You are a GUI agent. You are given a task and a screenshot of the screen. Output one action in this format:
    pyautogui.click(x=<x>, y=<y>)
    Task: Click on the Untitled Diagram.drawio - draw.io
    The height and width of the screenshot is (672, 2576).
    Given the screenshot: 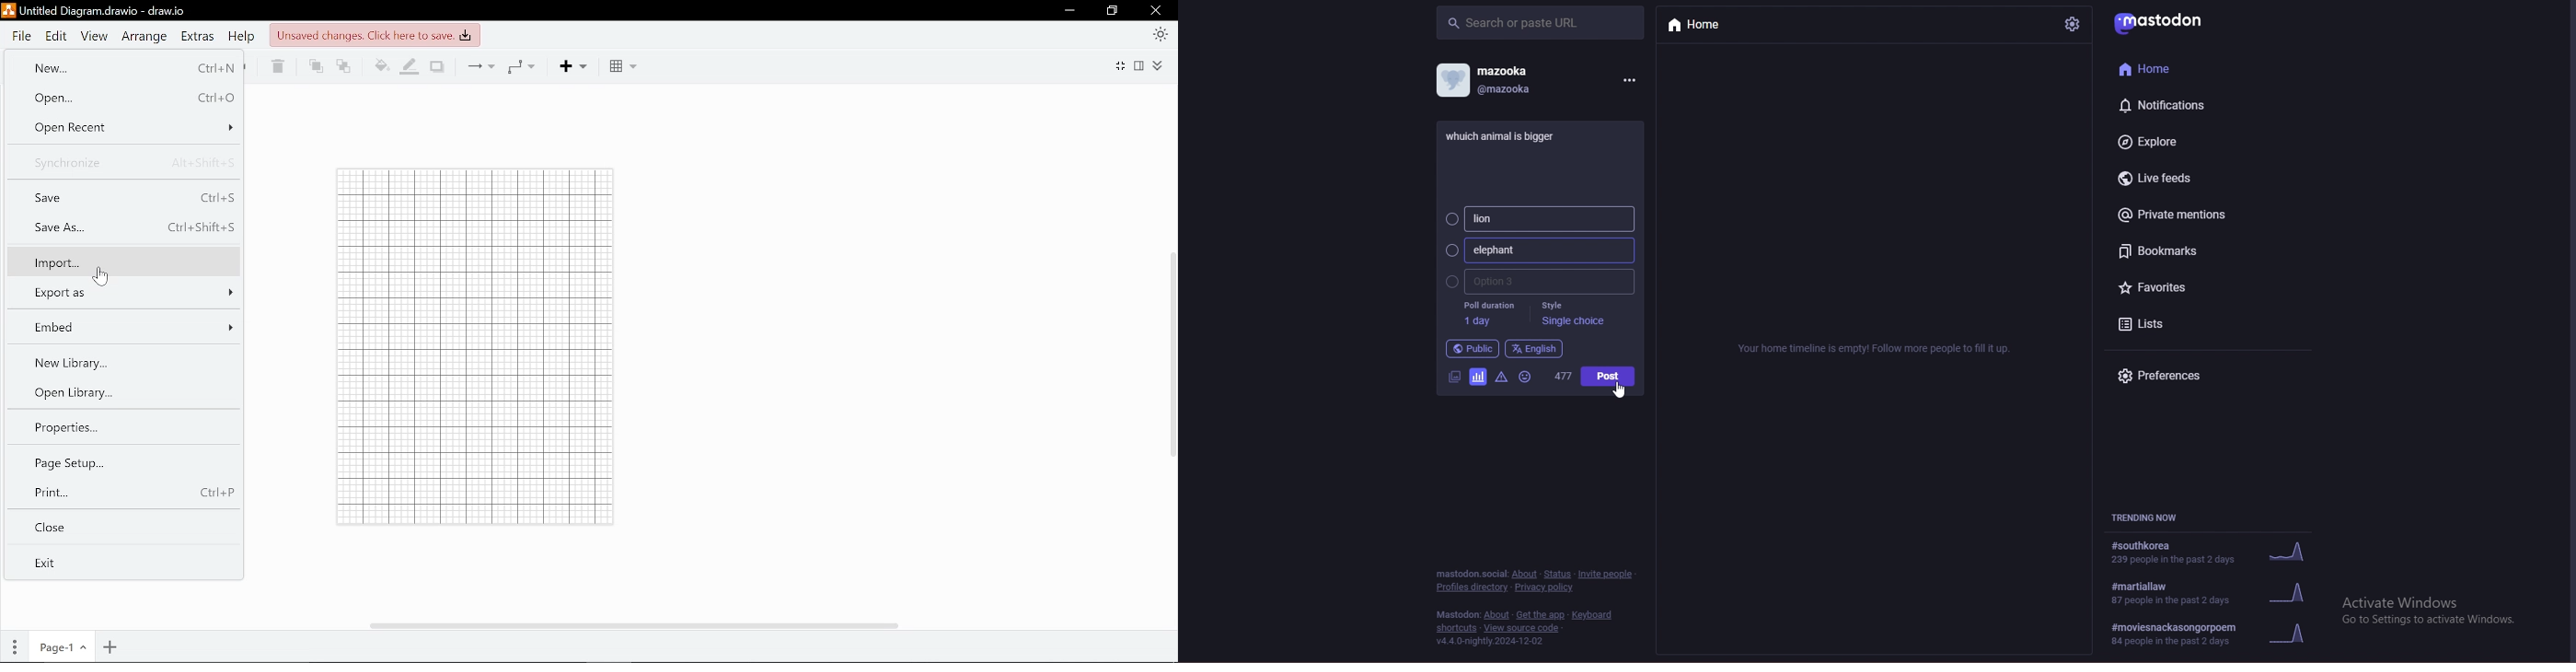 What is the action you would take?
    pyautogui.click(x=107, y=11)
    